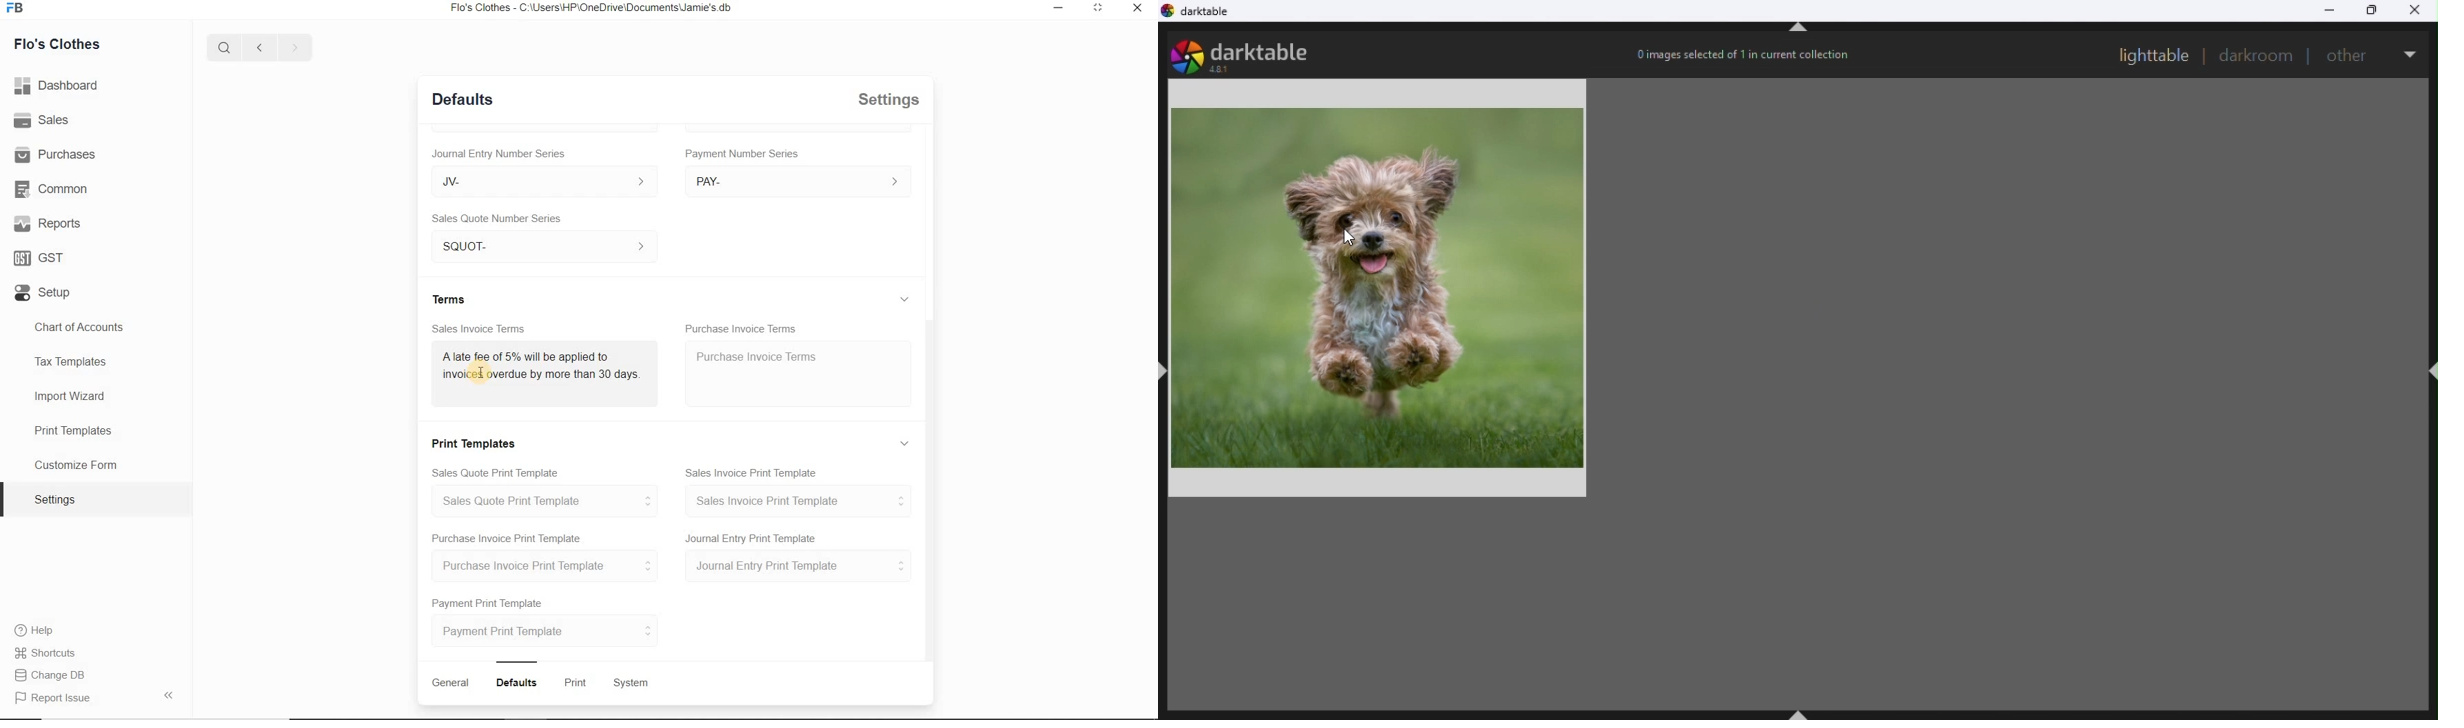 The width and height of the screenshot is (2464, 728). Describe the element at coordinates (54, 190) in the screenshot. I see `Common` at that location.